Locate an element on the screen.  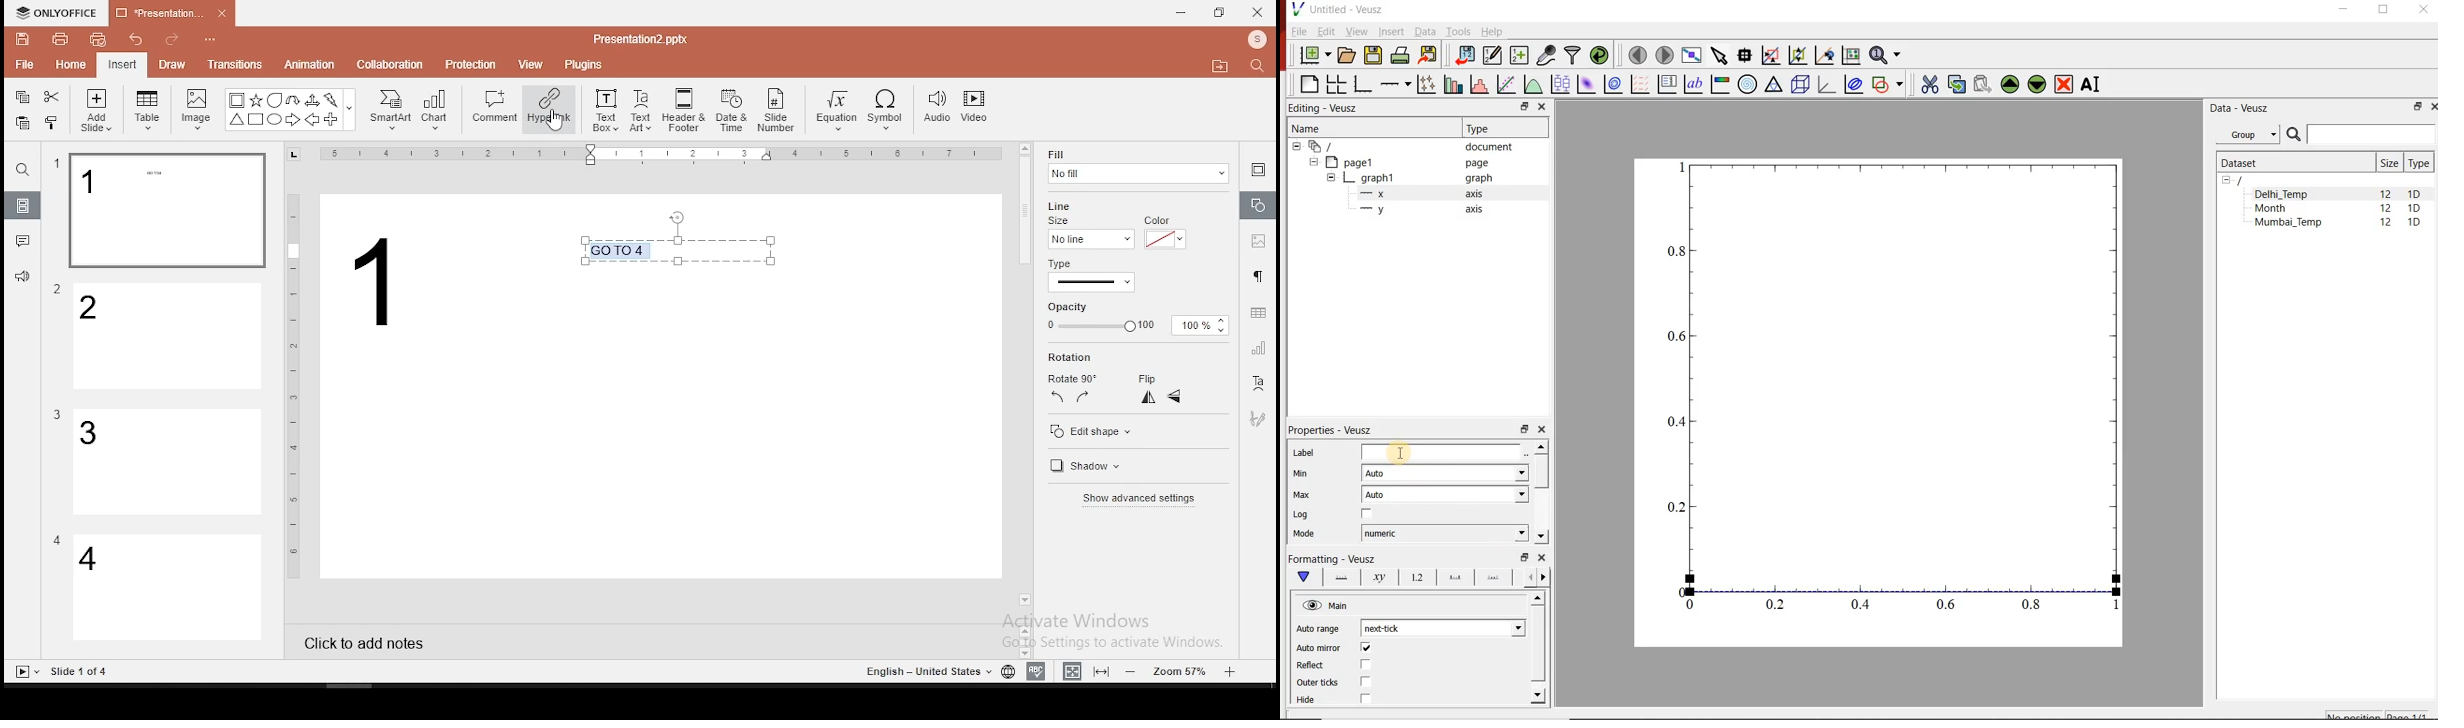
Slide is located at coordinates (23, 672).